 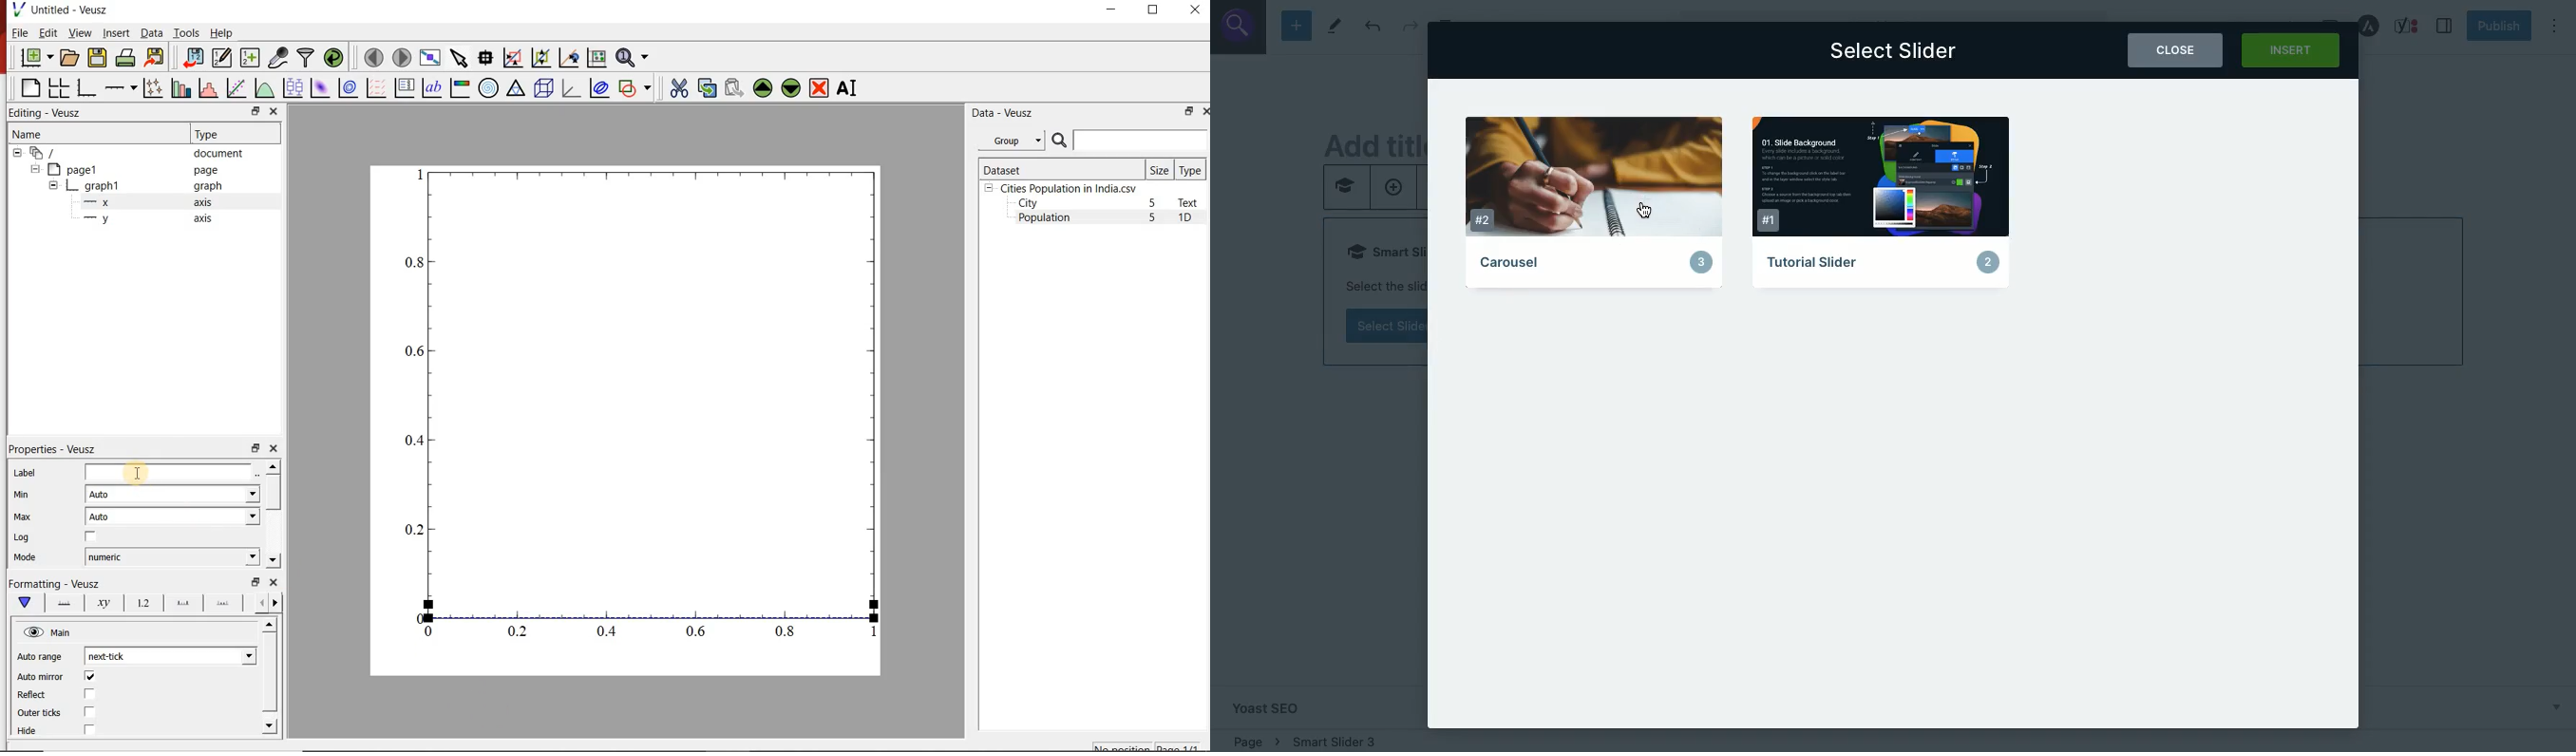 I want to click on Undo, so click(x=1373, y=26).